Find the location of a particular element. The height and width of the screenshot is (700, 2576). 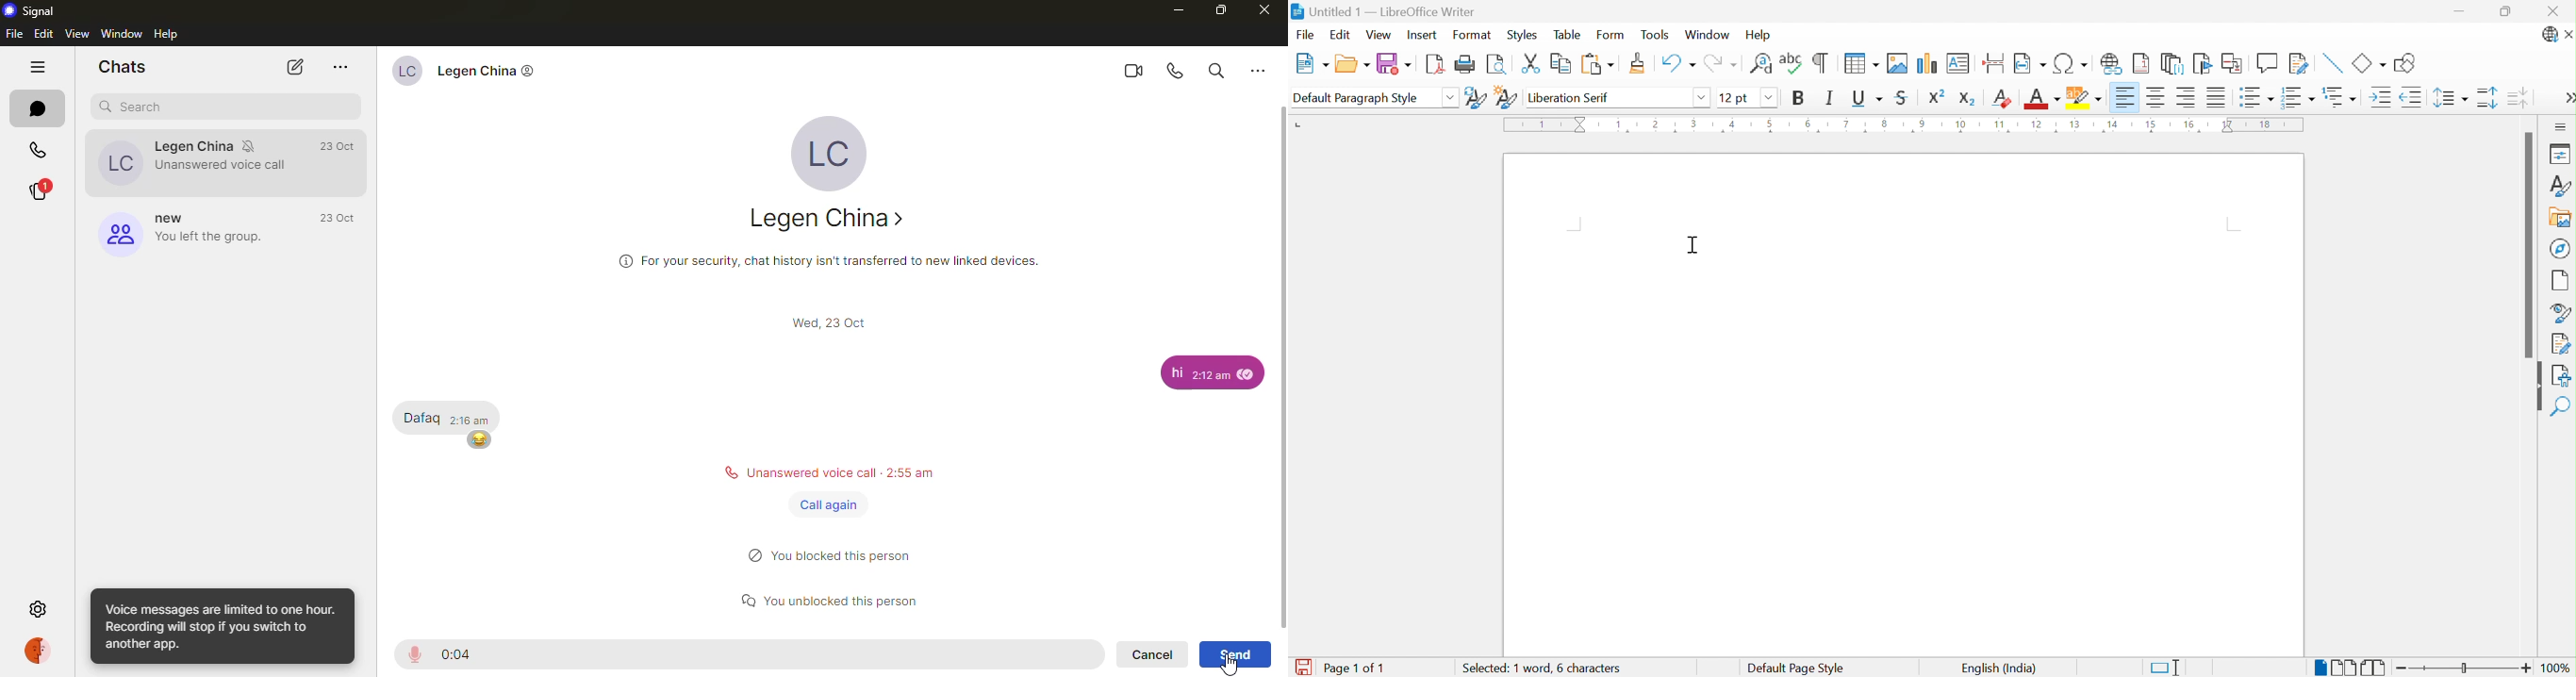

Increase Indent is located at coordinates (2378, 97).